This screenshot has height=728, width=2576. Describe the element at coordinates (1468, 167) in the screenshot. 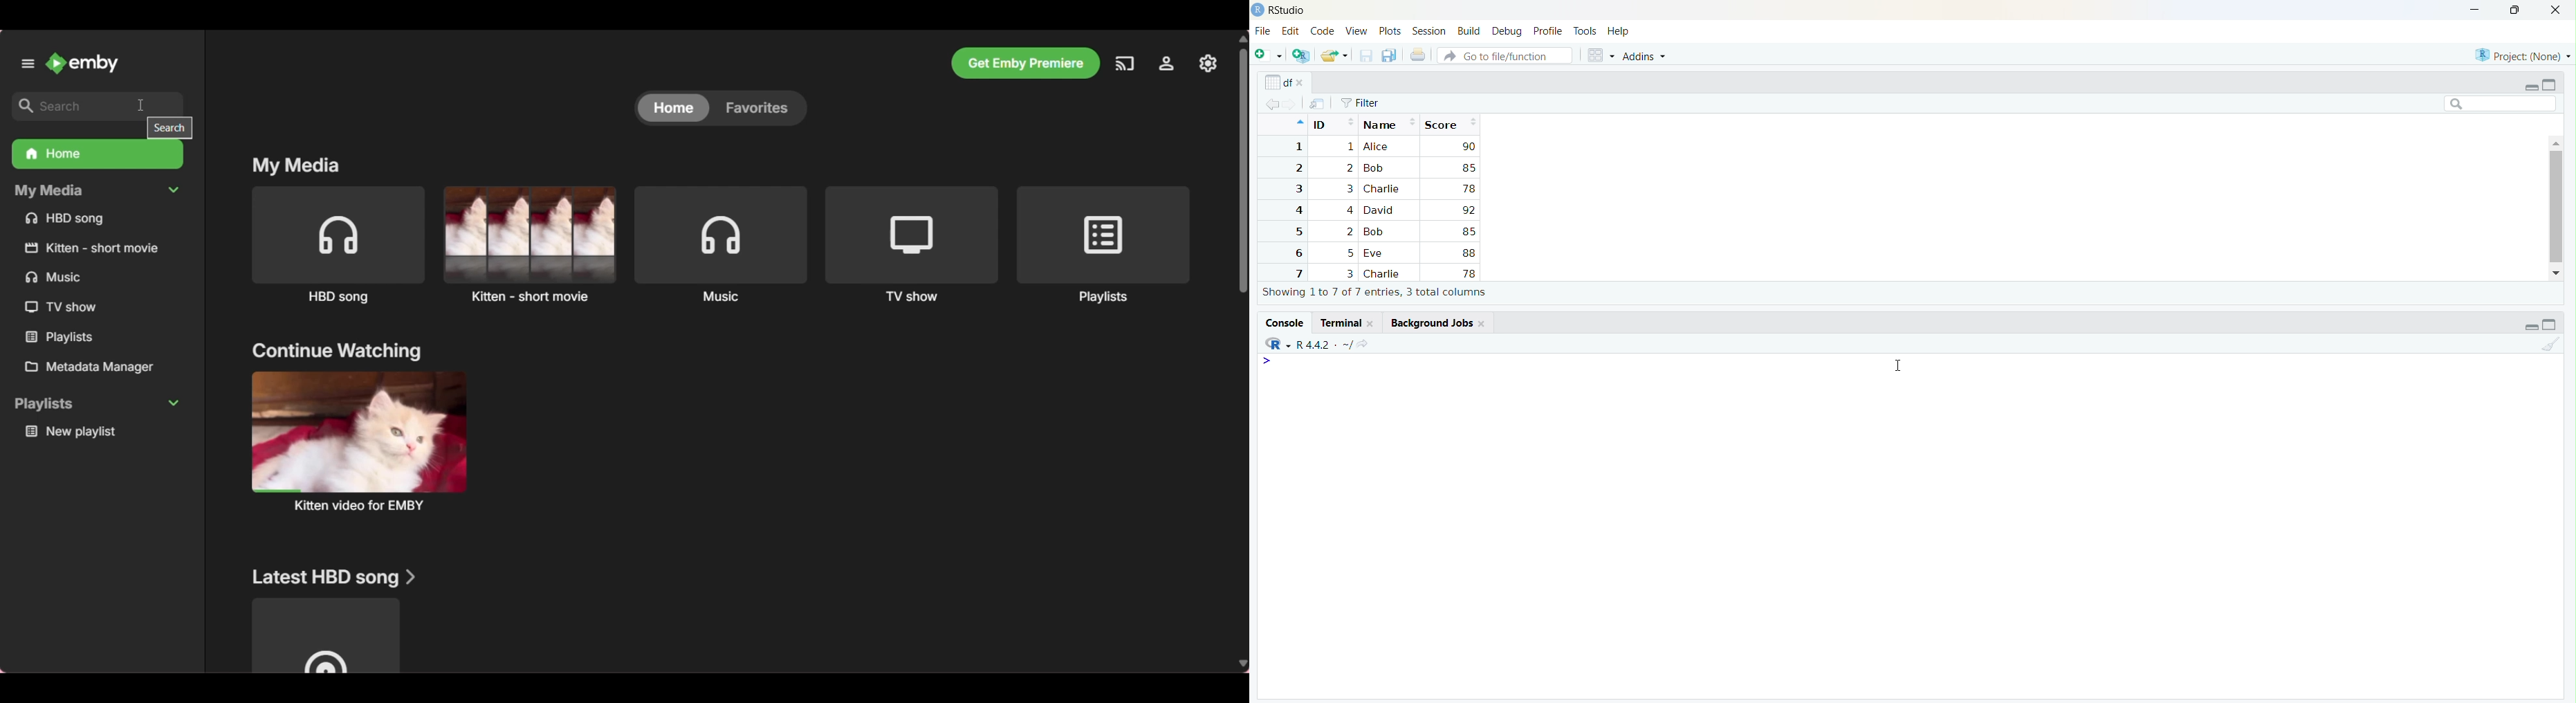

I see `85` at that location.